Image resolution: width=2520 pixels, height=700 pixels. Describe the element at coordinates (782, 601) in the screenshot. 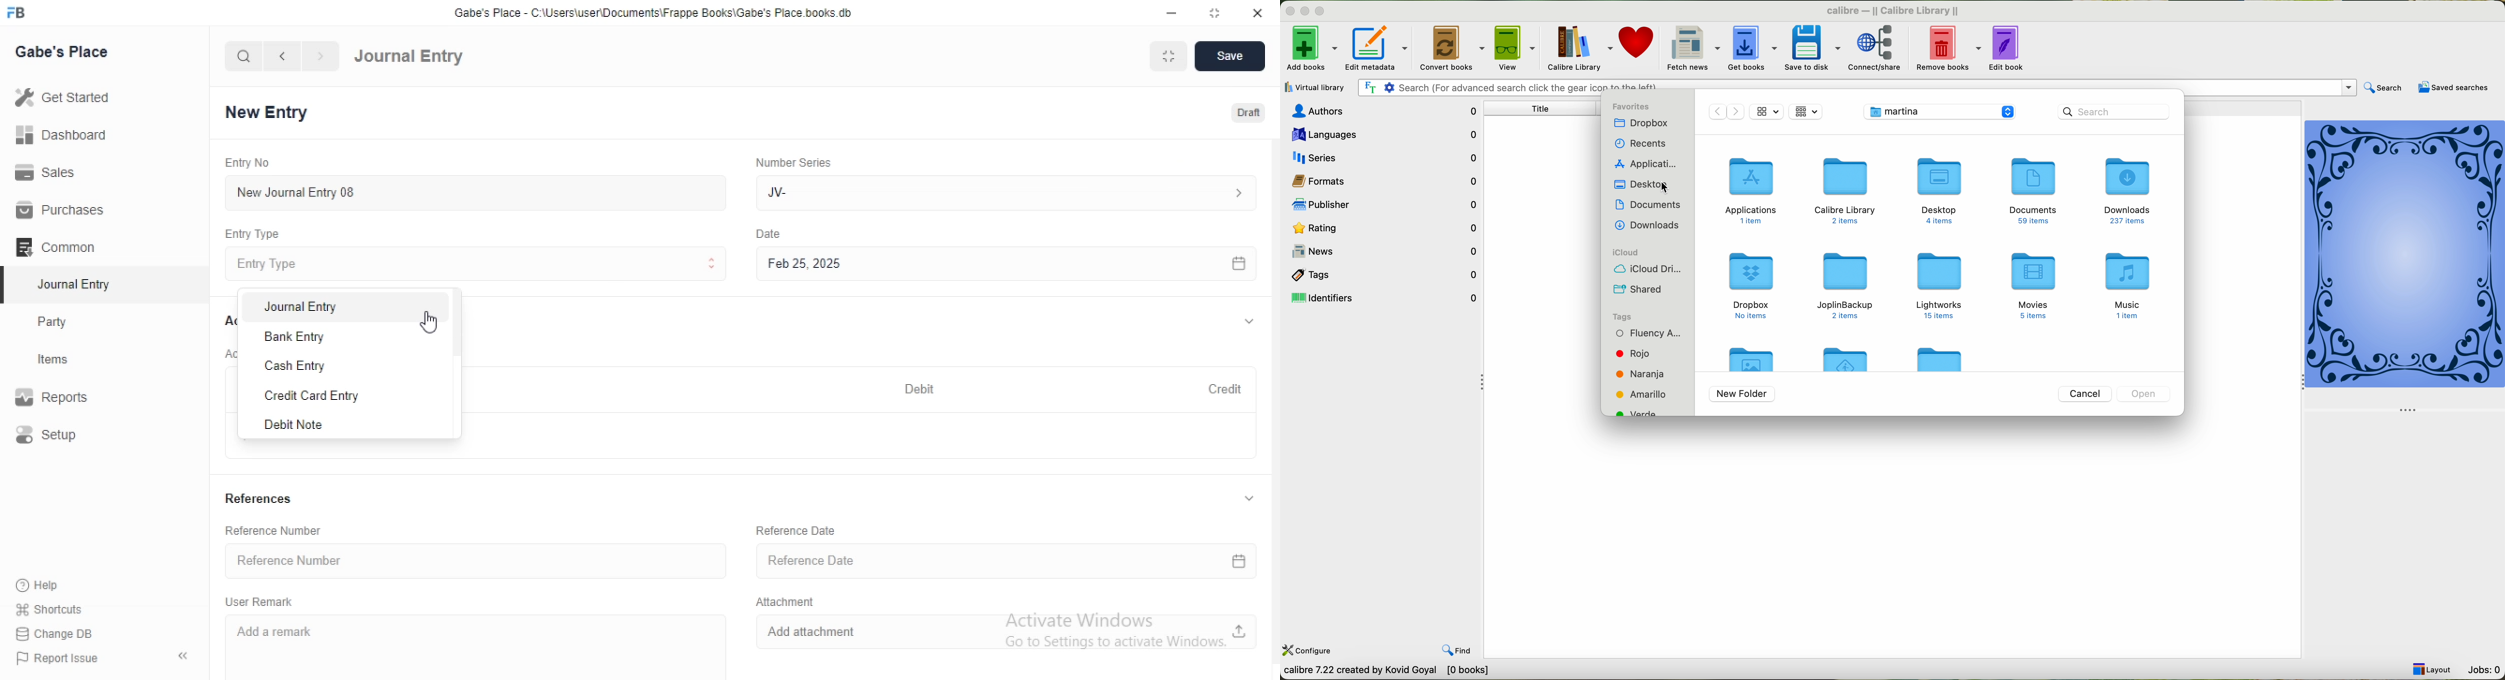

I see `Attachment` at that location.